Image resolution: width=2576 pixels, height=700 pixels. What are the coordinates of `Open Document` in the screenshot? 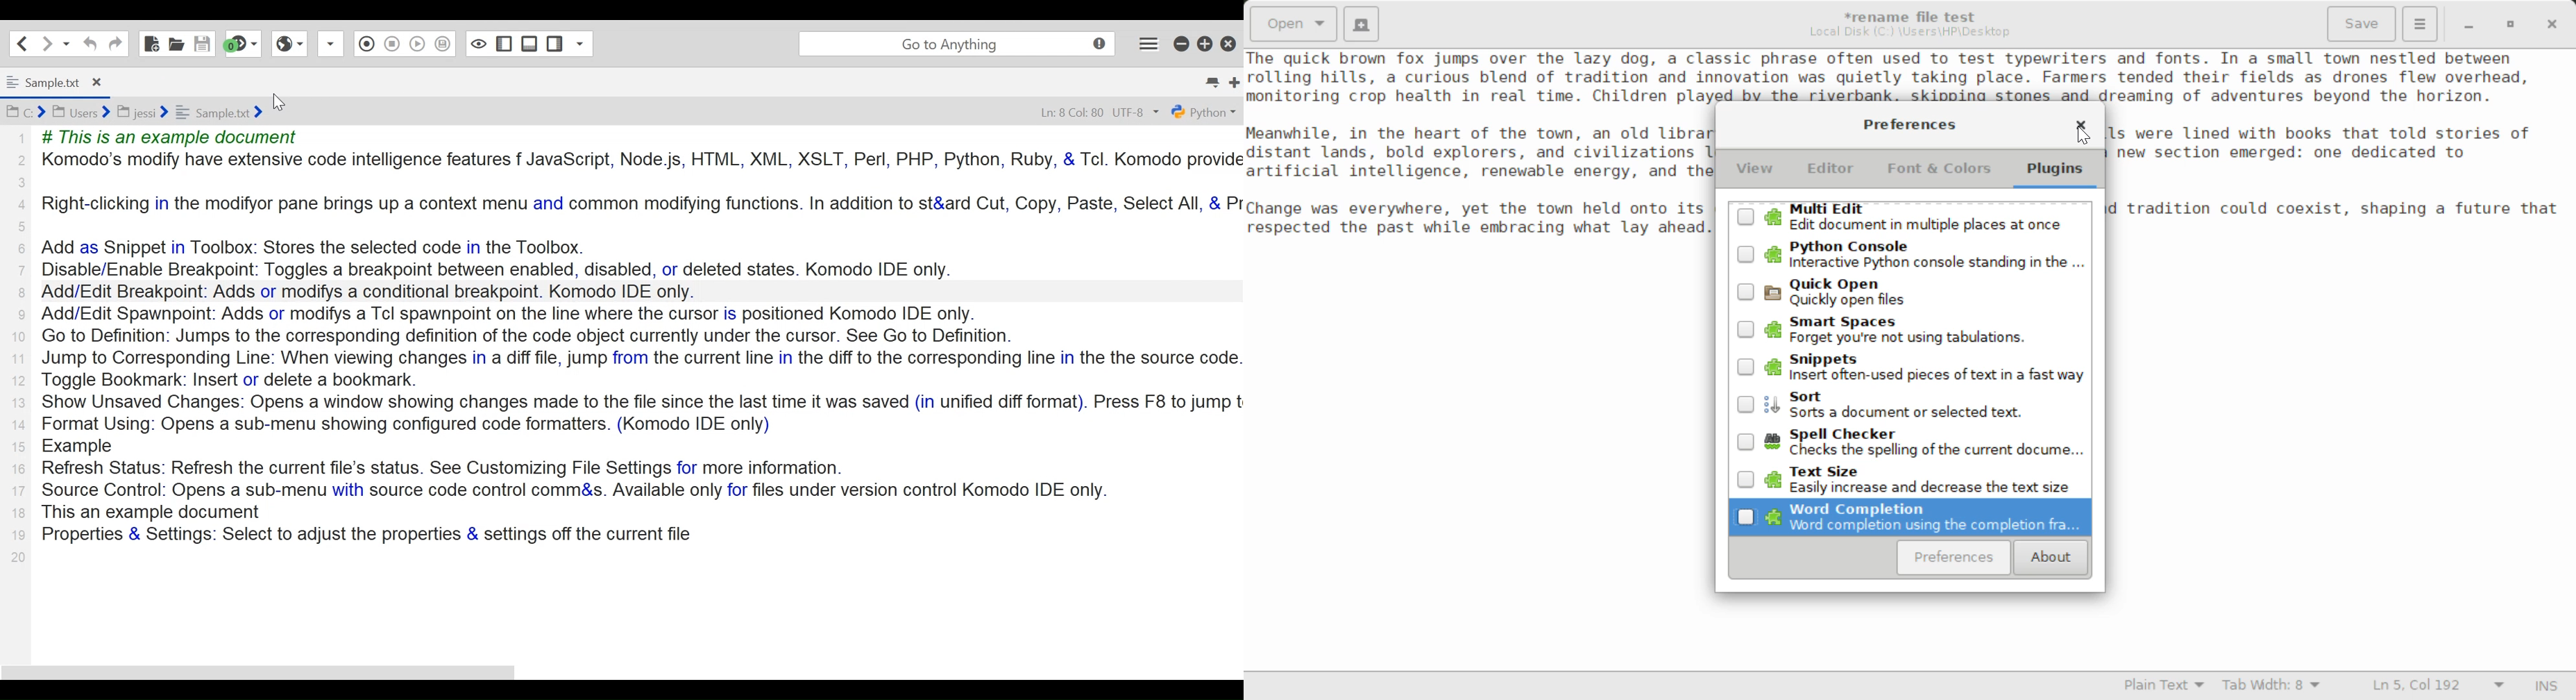 It's located at (1294, 22).